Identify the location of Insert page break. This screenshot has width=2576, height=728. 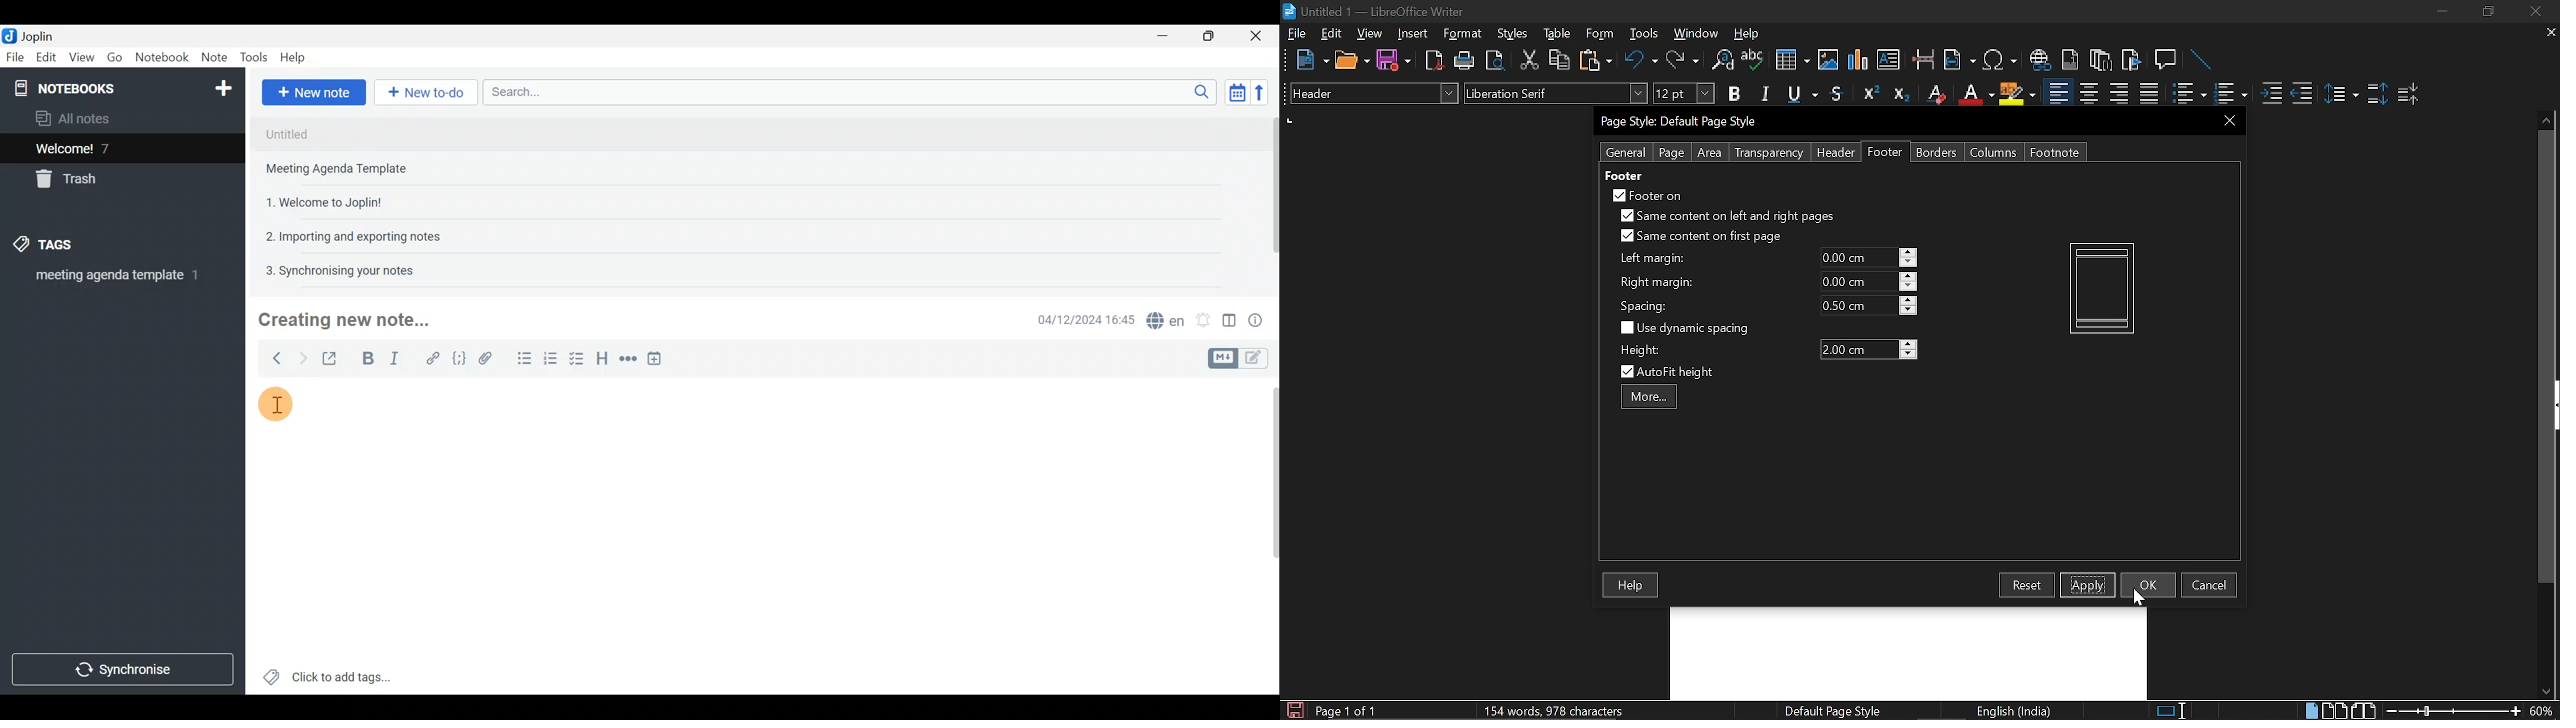
(1922, 60).